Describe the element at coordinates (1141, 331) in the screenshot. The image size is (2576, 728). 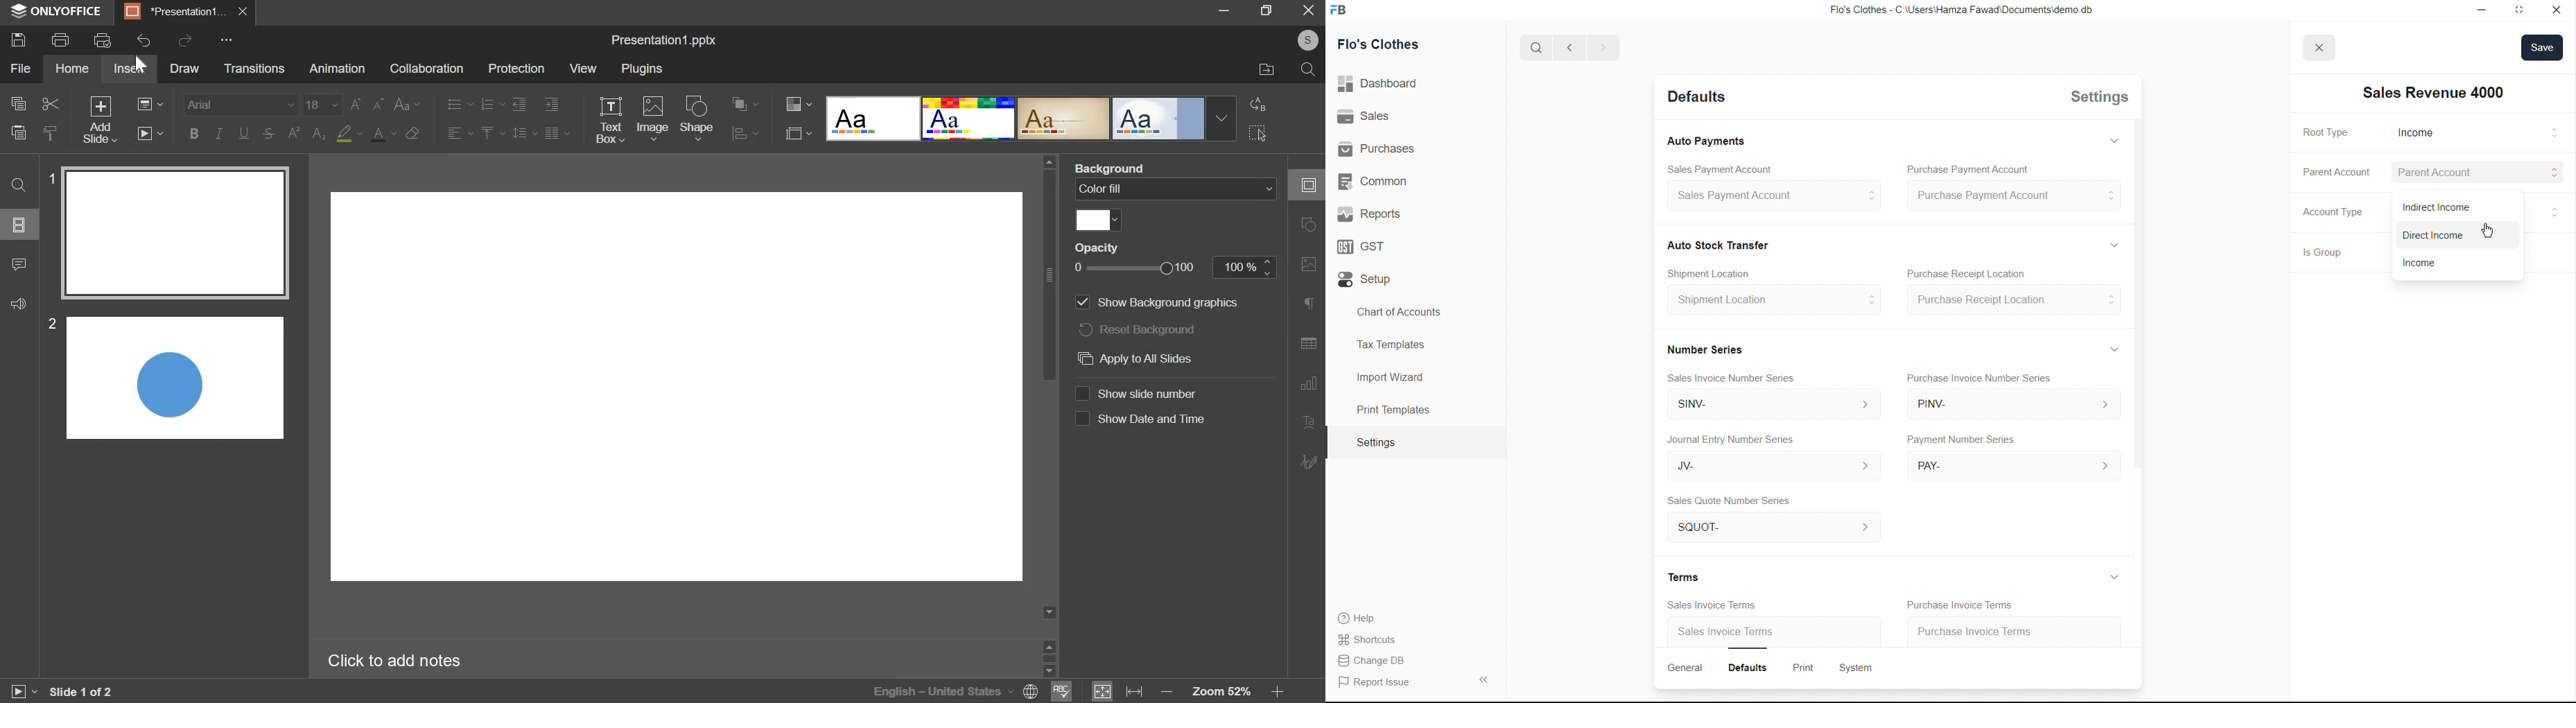
I see `reset background` at that location.